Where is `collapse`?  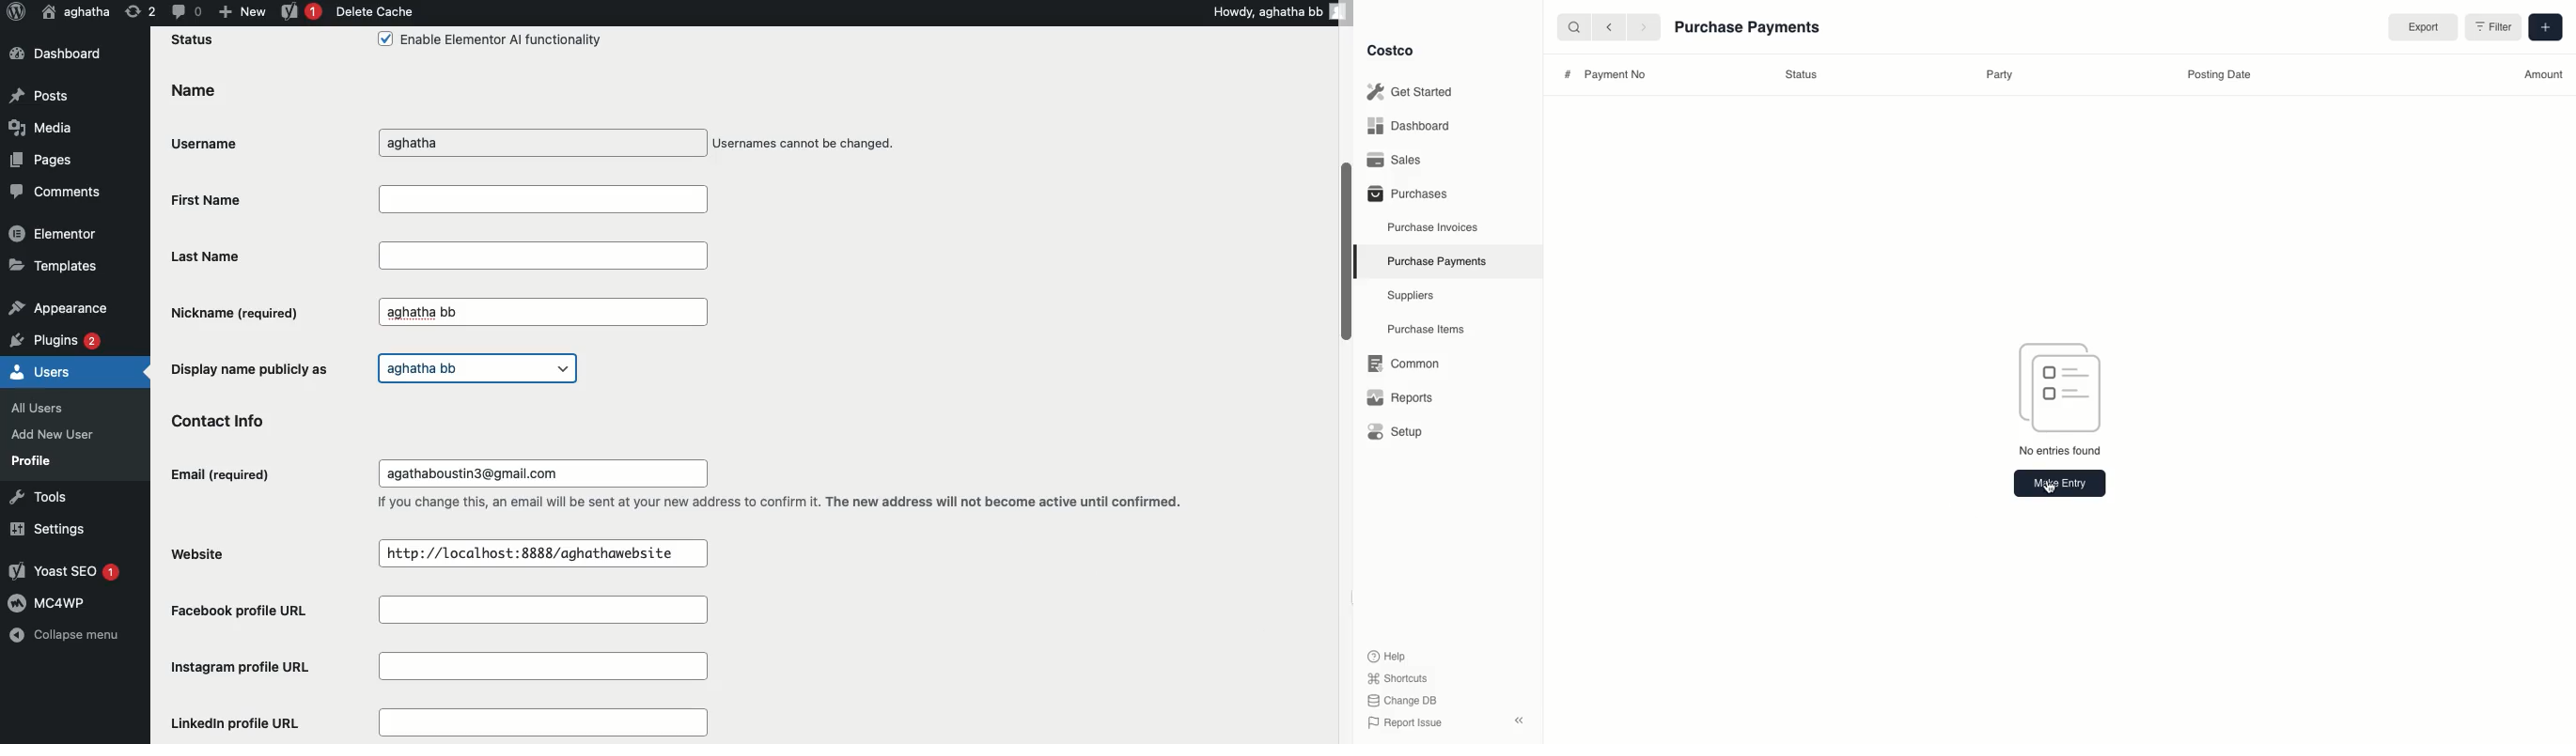 collapse is located at coordinates (1518, 720).